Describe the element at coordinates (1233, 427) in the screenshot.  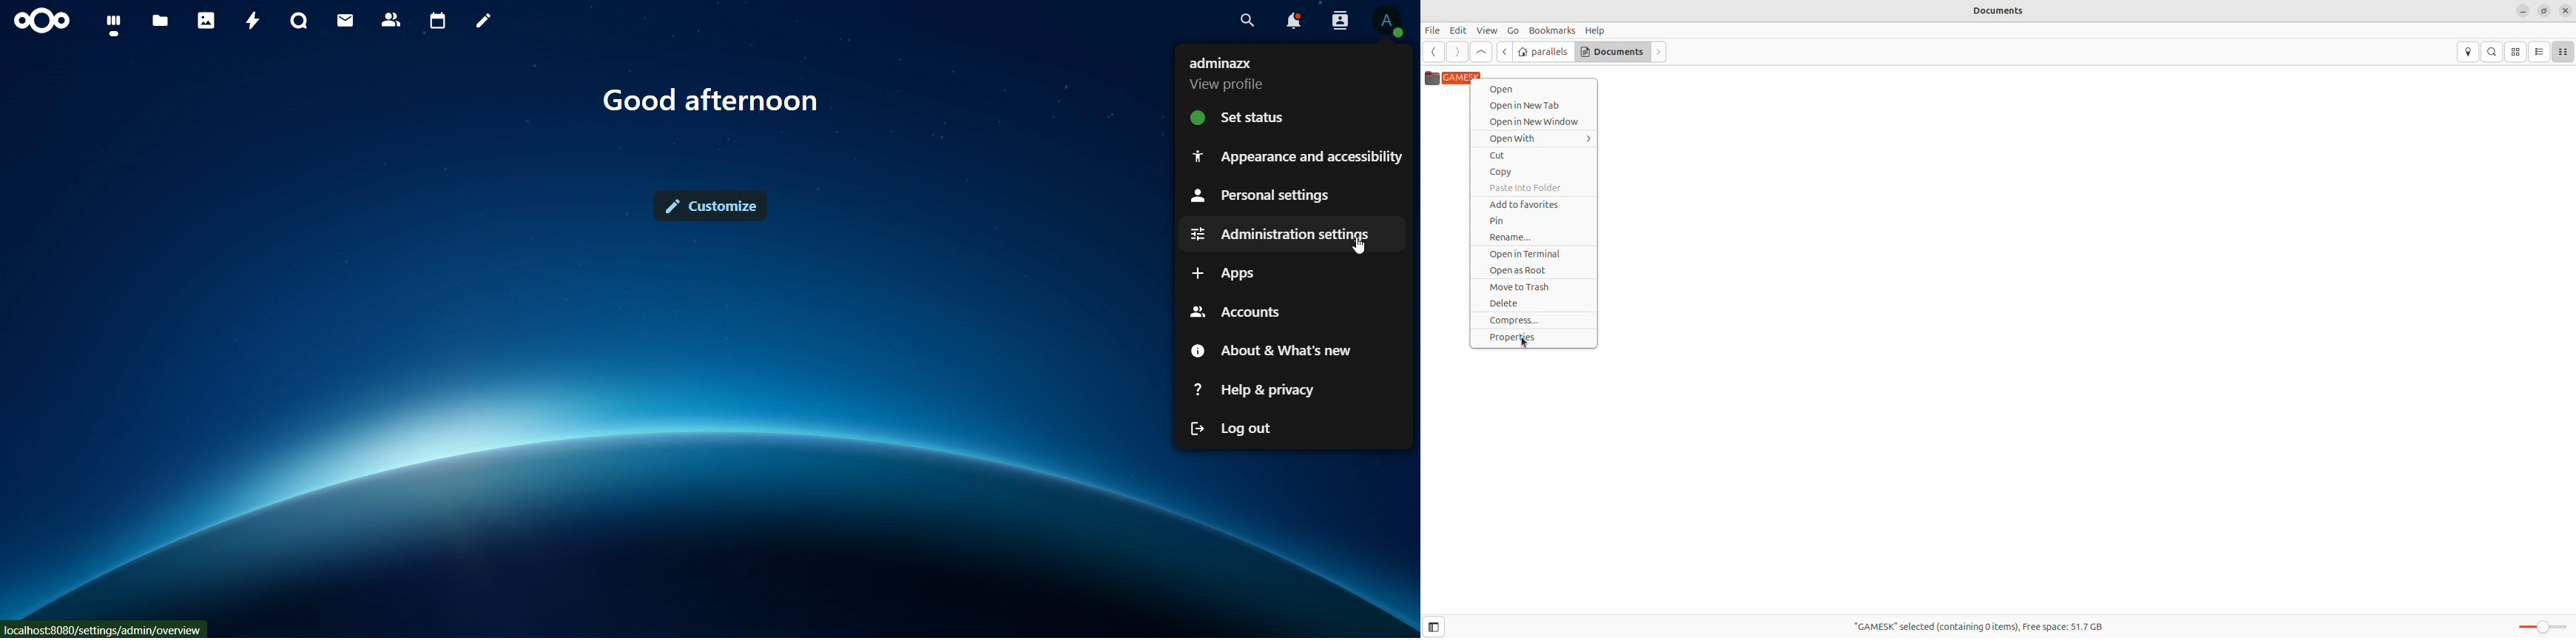
I see `log out` at that location.